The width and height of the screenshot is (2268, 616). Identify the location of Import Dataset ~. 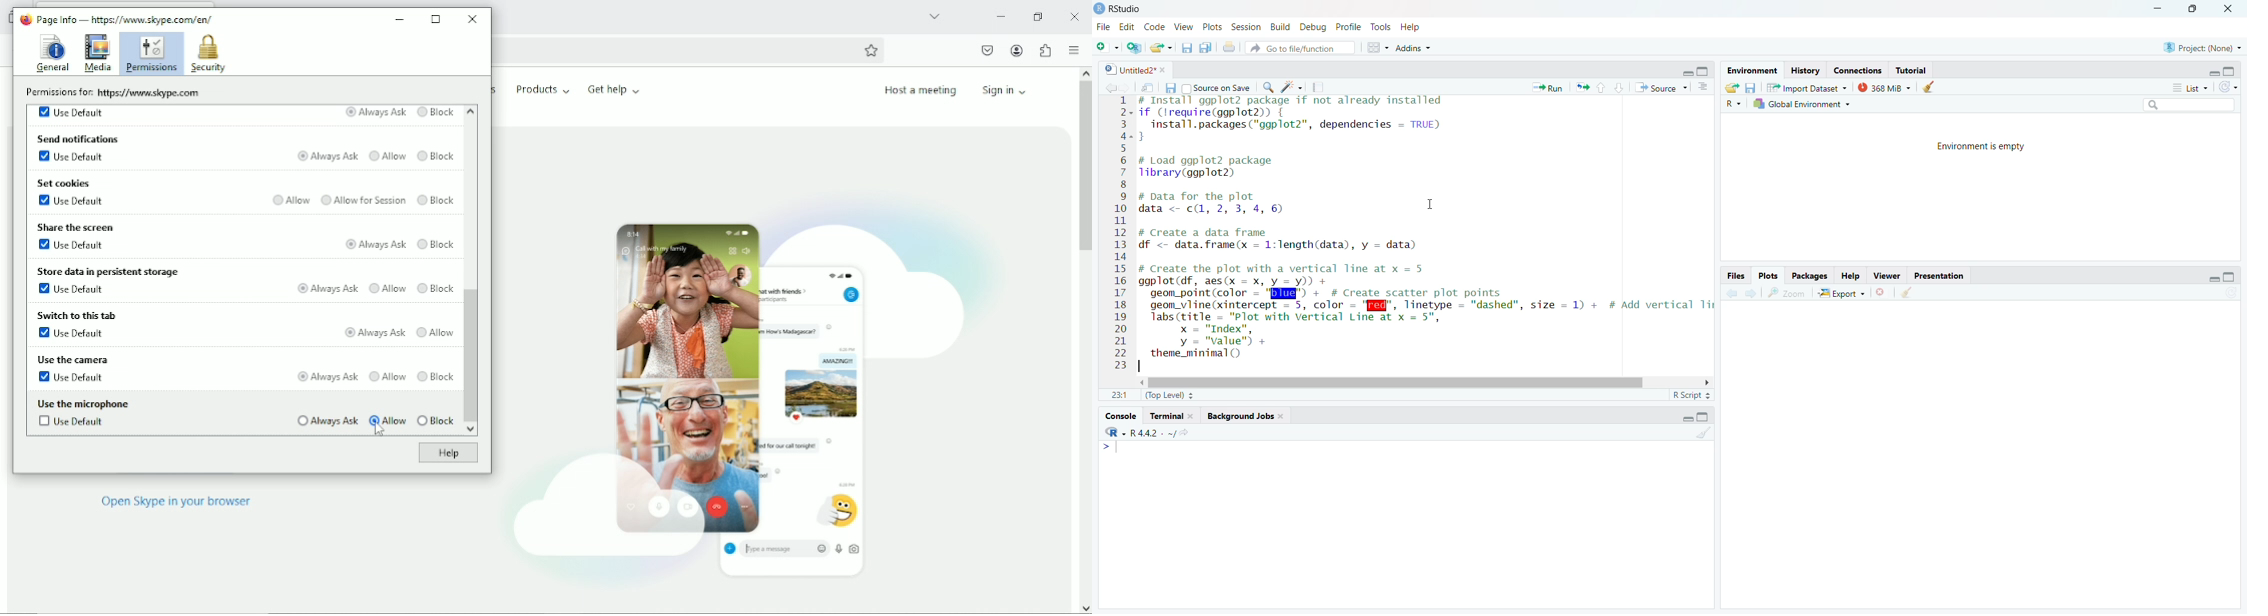
(1808, 87).